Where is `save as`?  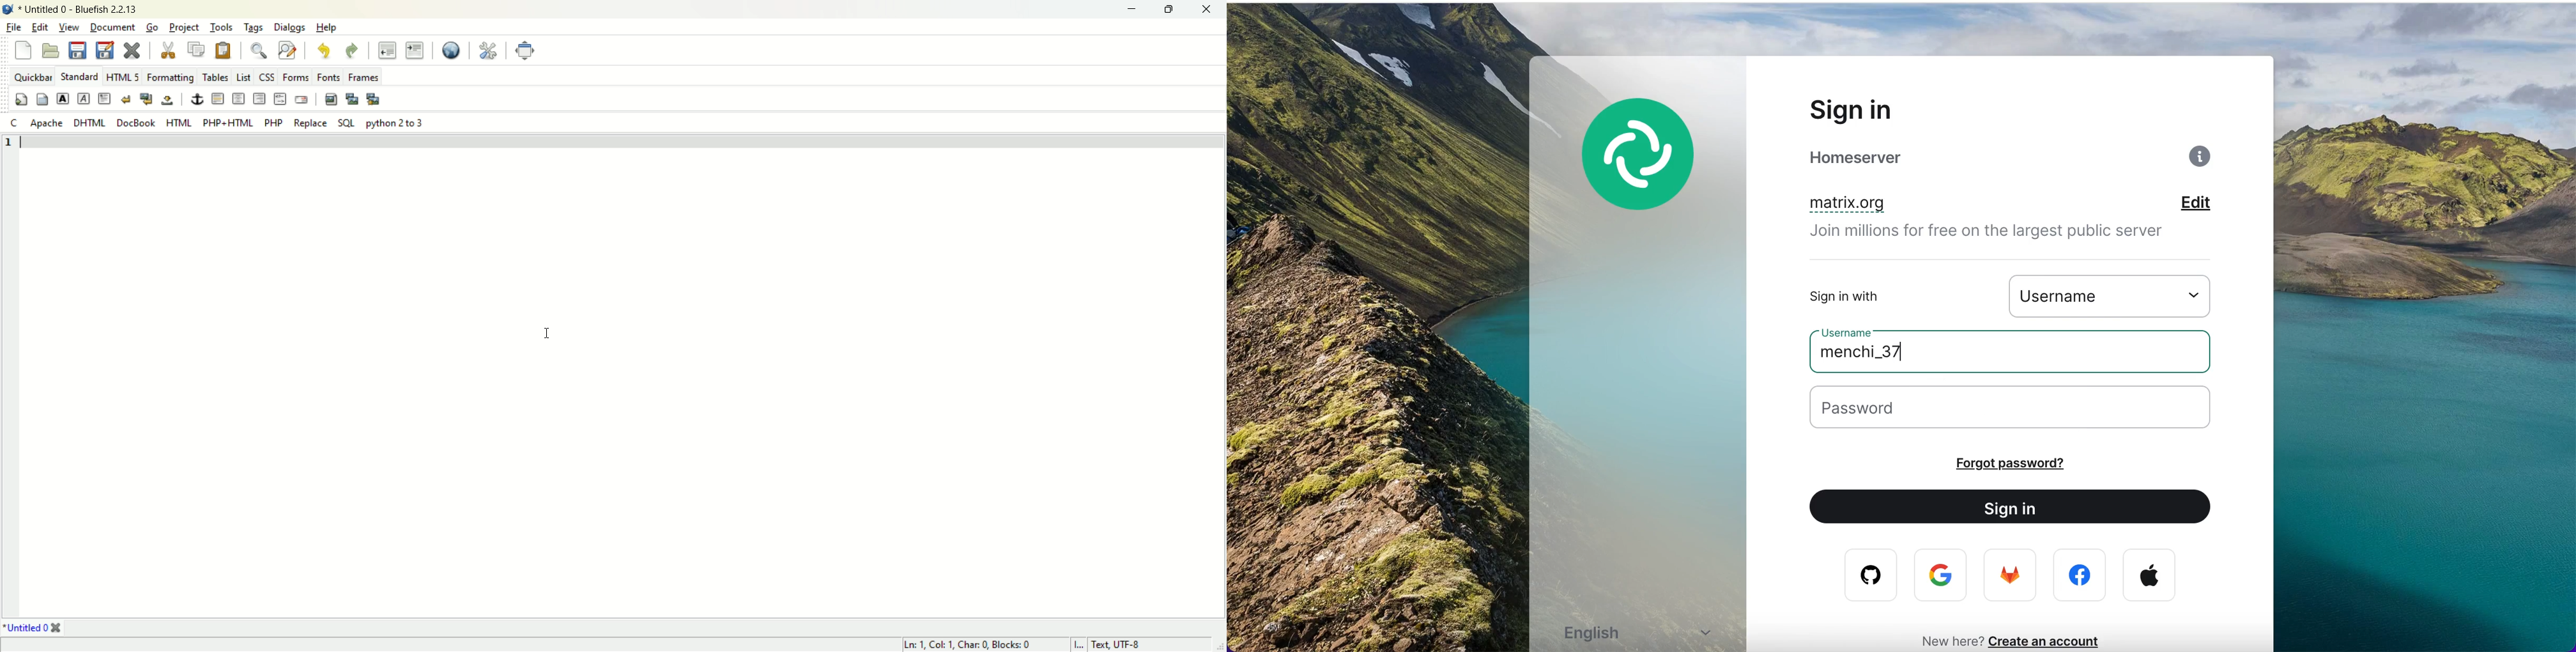
save as is located at coordinates (106, 50).